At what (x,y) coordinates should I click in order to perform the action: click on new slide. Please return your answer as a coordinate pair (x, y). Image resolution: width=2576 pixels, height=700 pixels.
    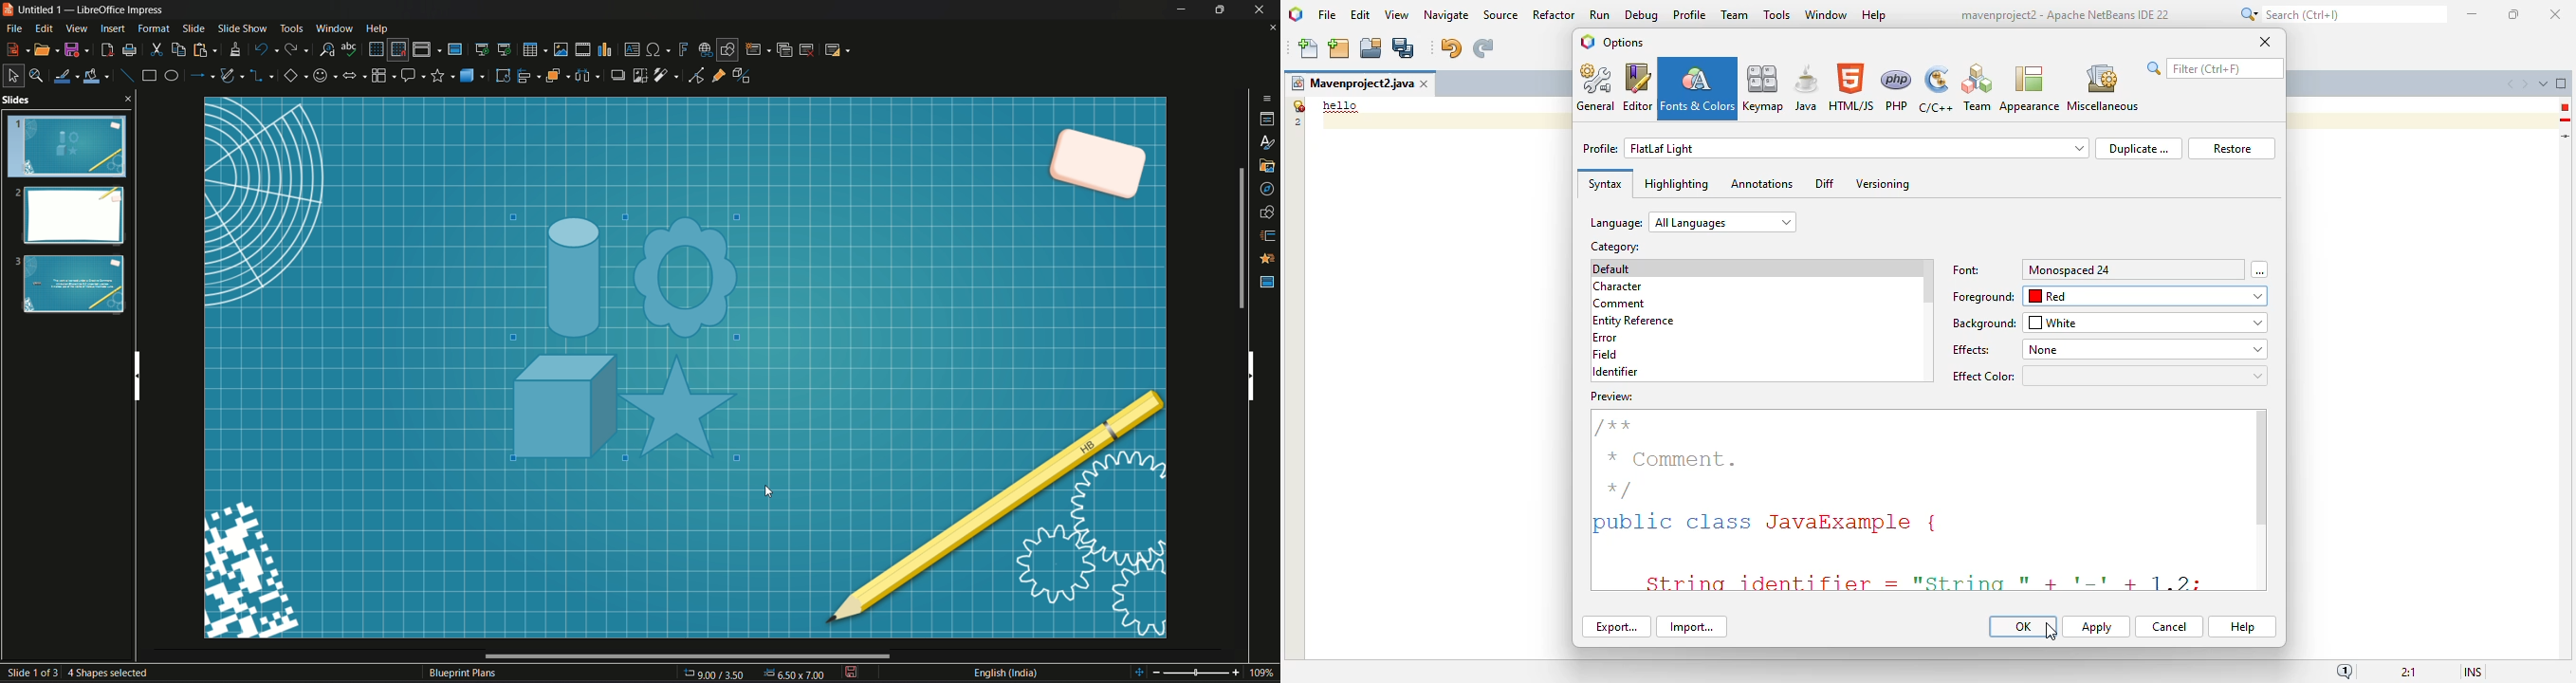
    Looking at the image, I should click on (758, 49).